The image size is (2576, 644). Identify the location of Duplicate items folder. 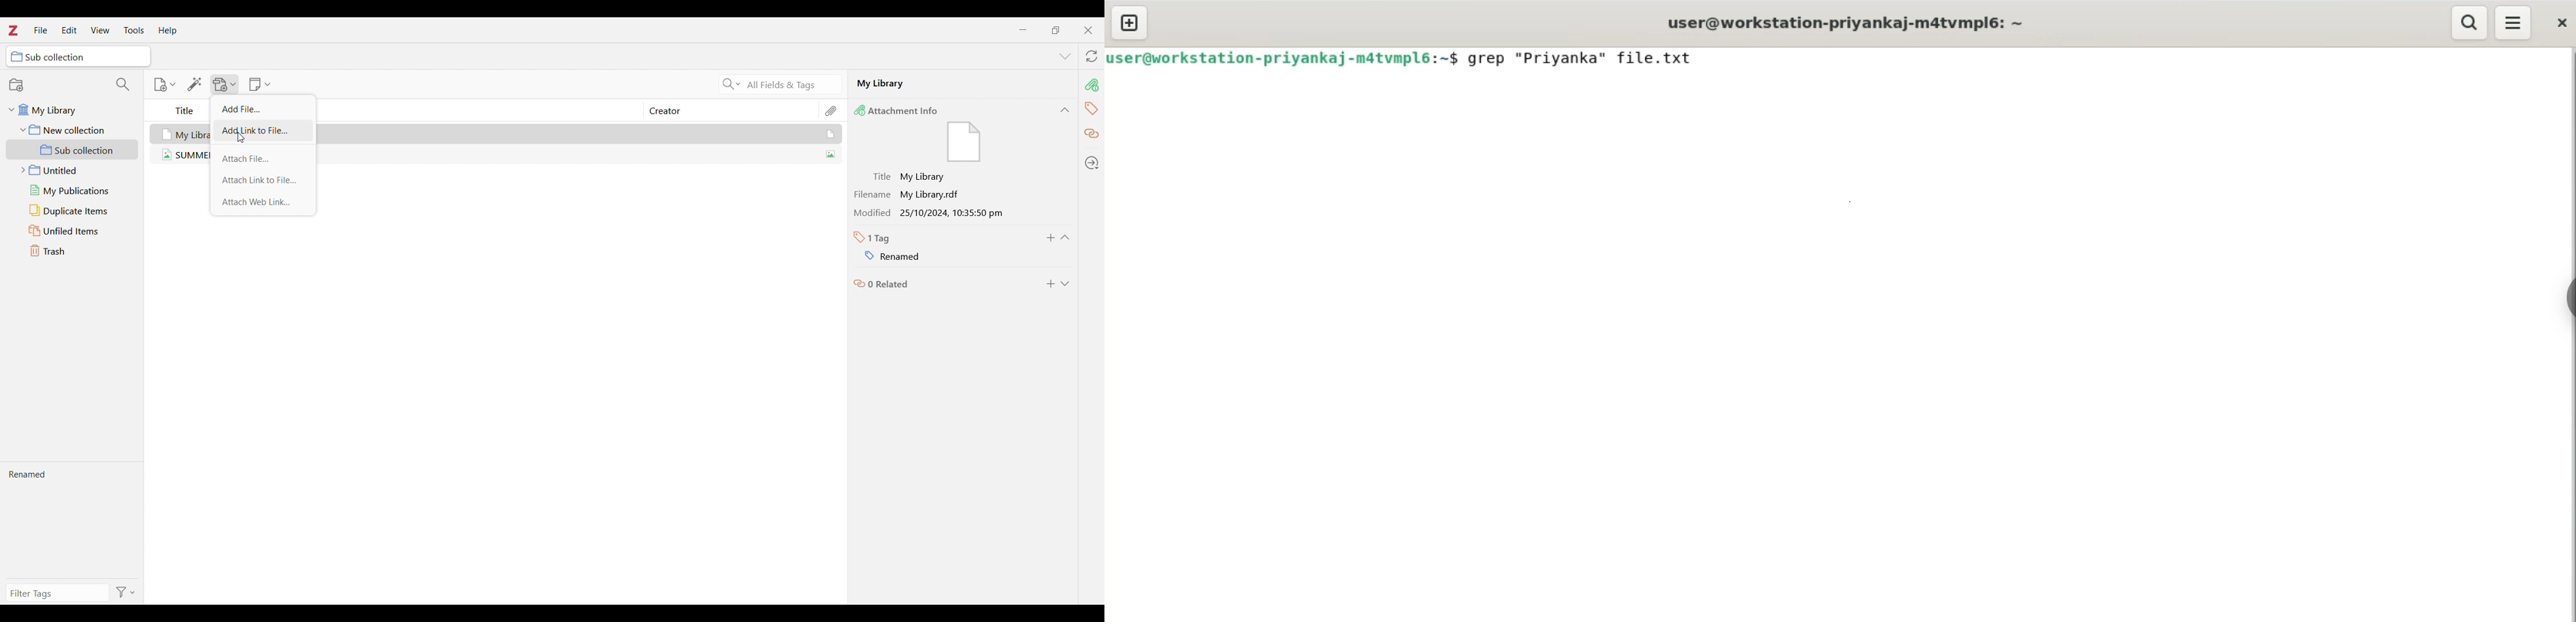
(75, 210).